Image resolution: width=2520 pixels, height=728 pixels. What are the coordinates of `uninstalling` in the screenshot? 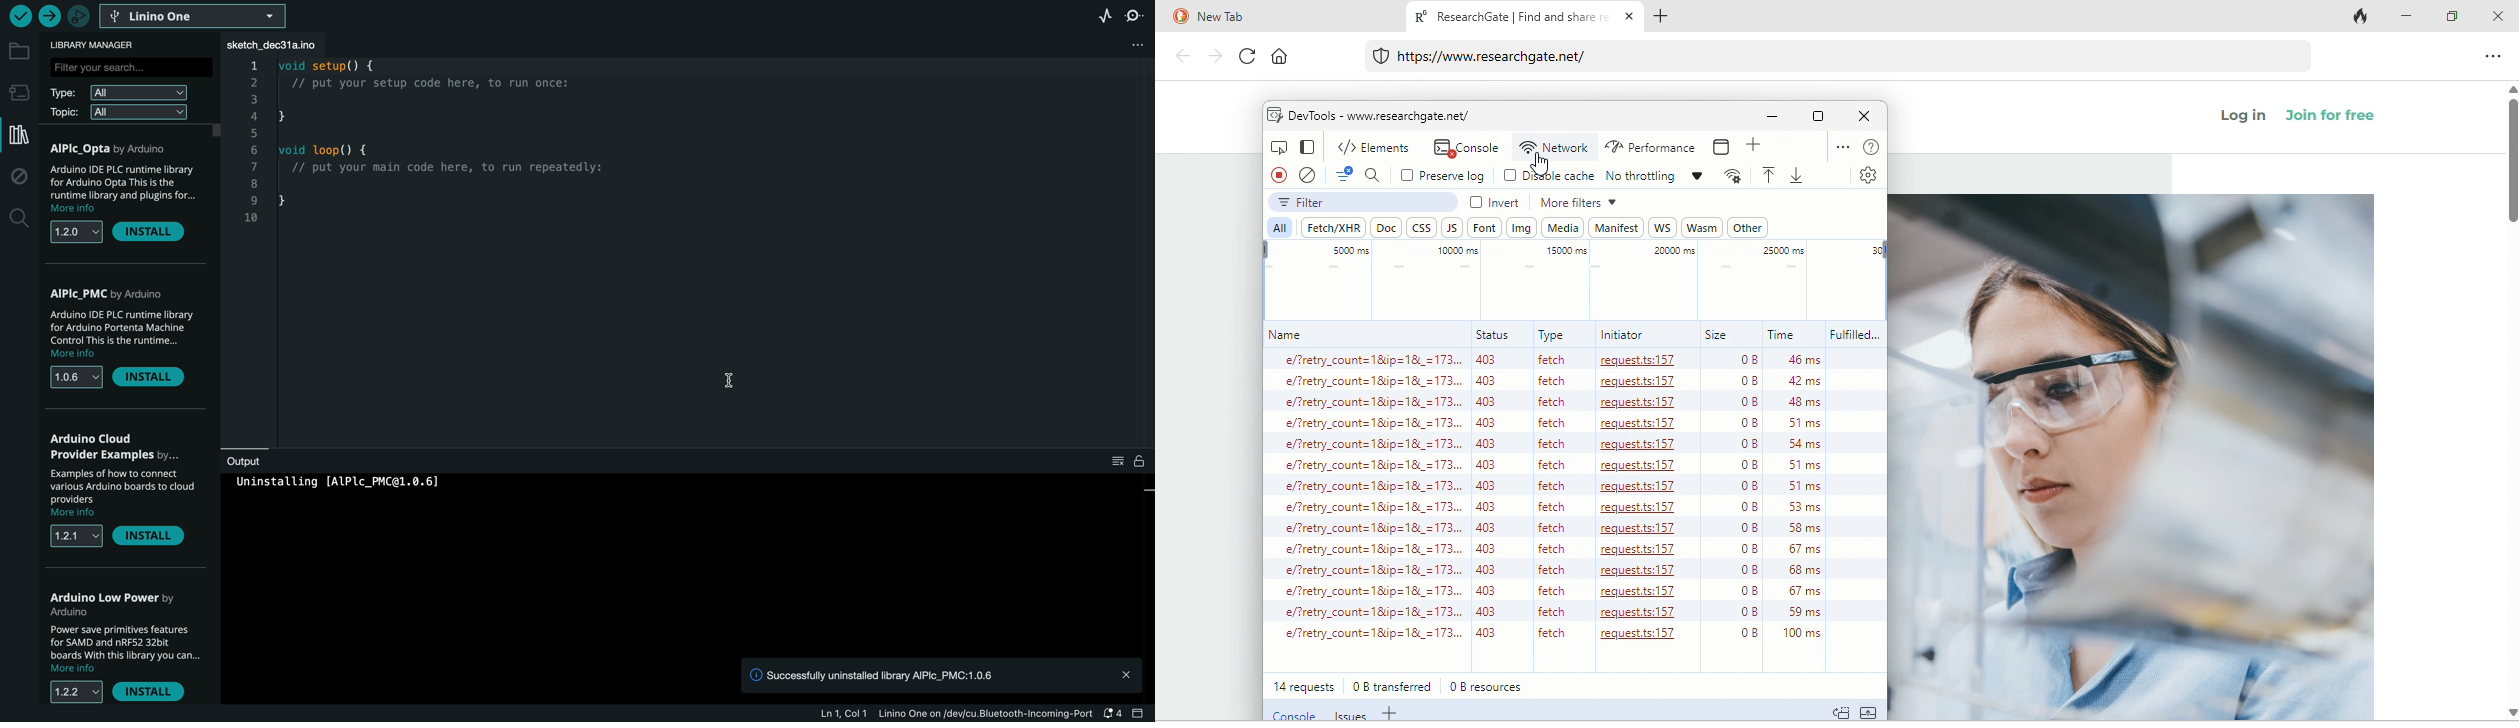 It's located at (346, 489).